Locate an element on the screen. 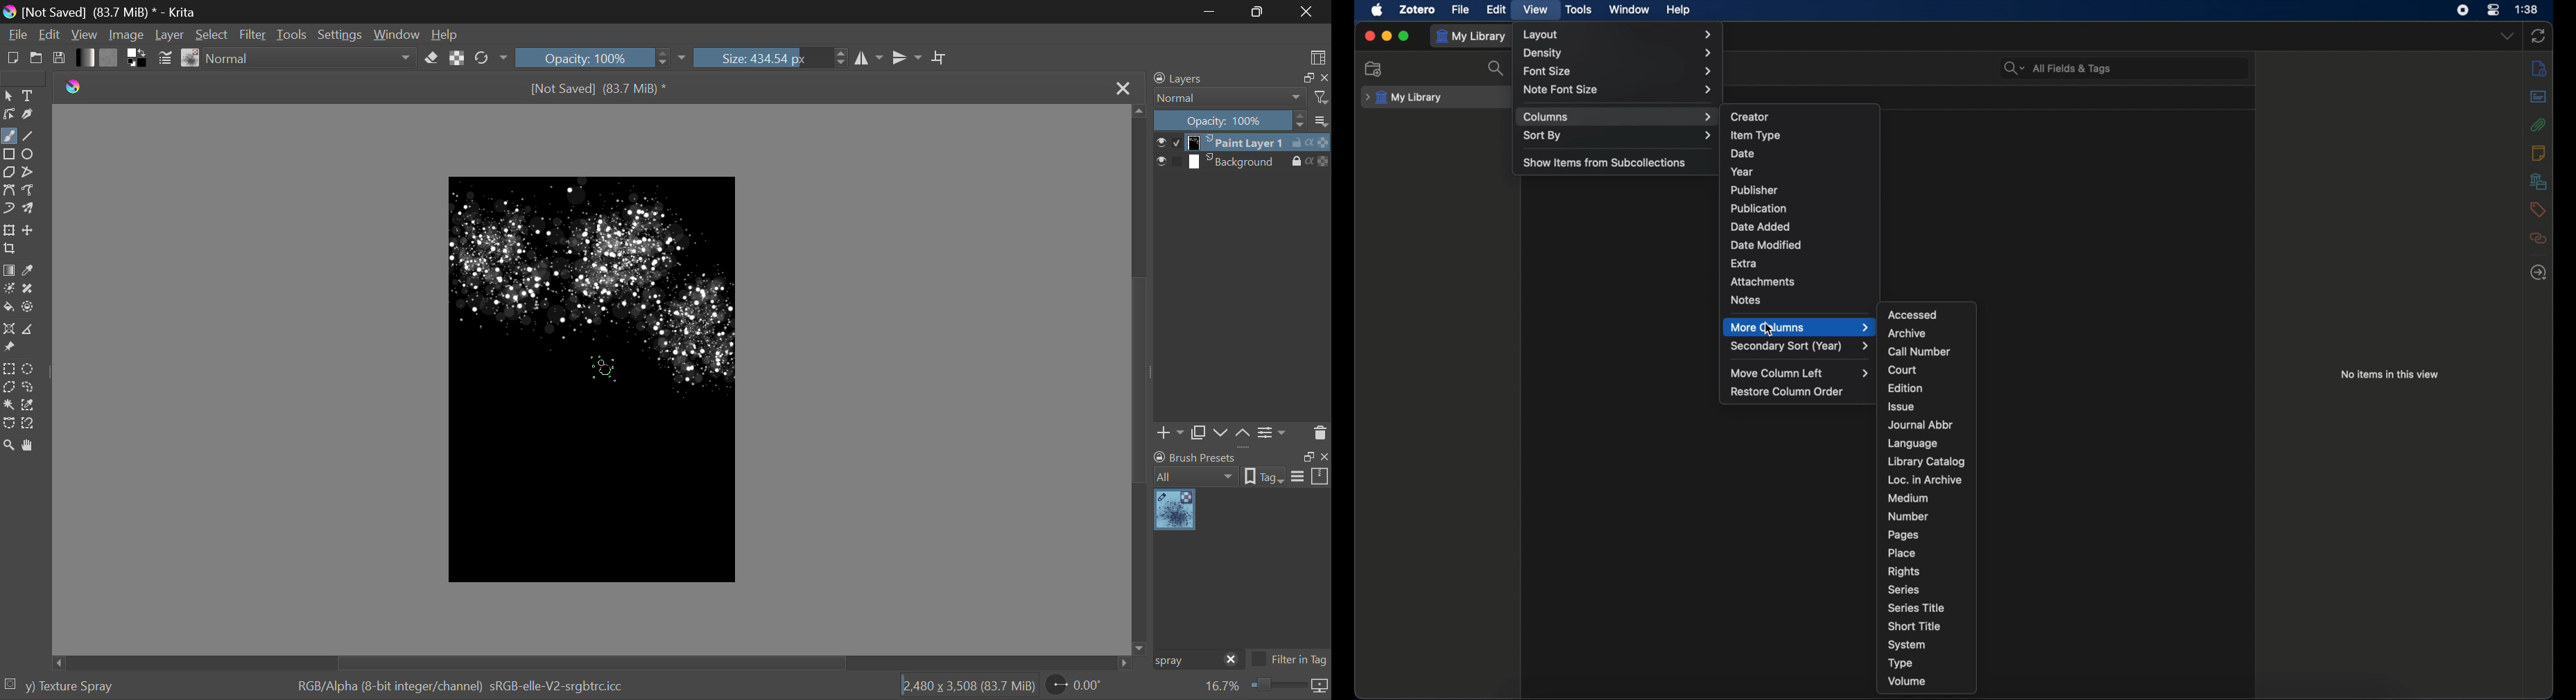  creator is located at coordinates (1751, 115).